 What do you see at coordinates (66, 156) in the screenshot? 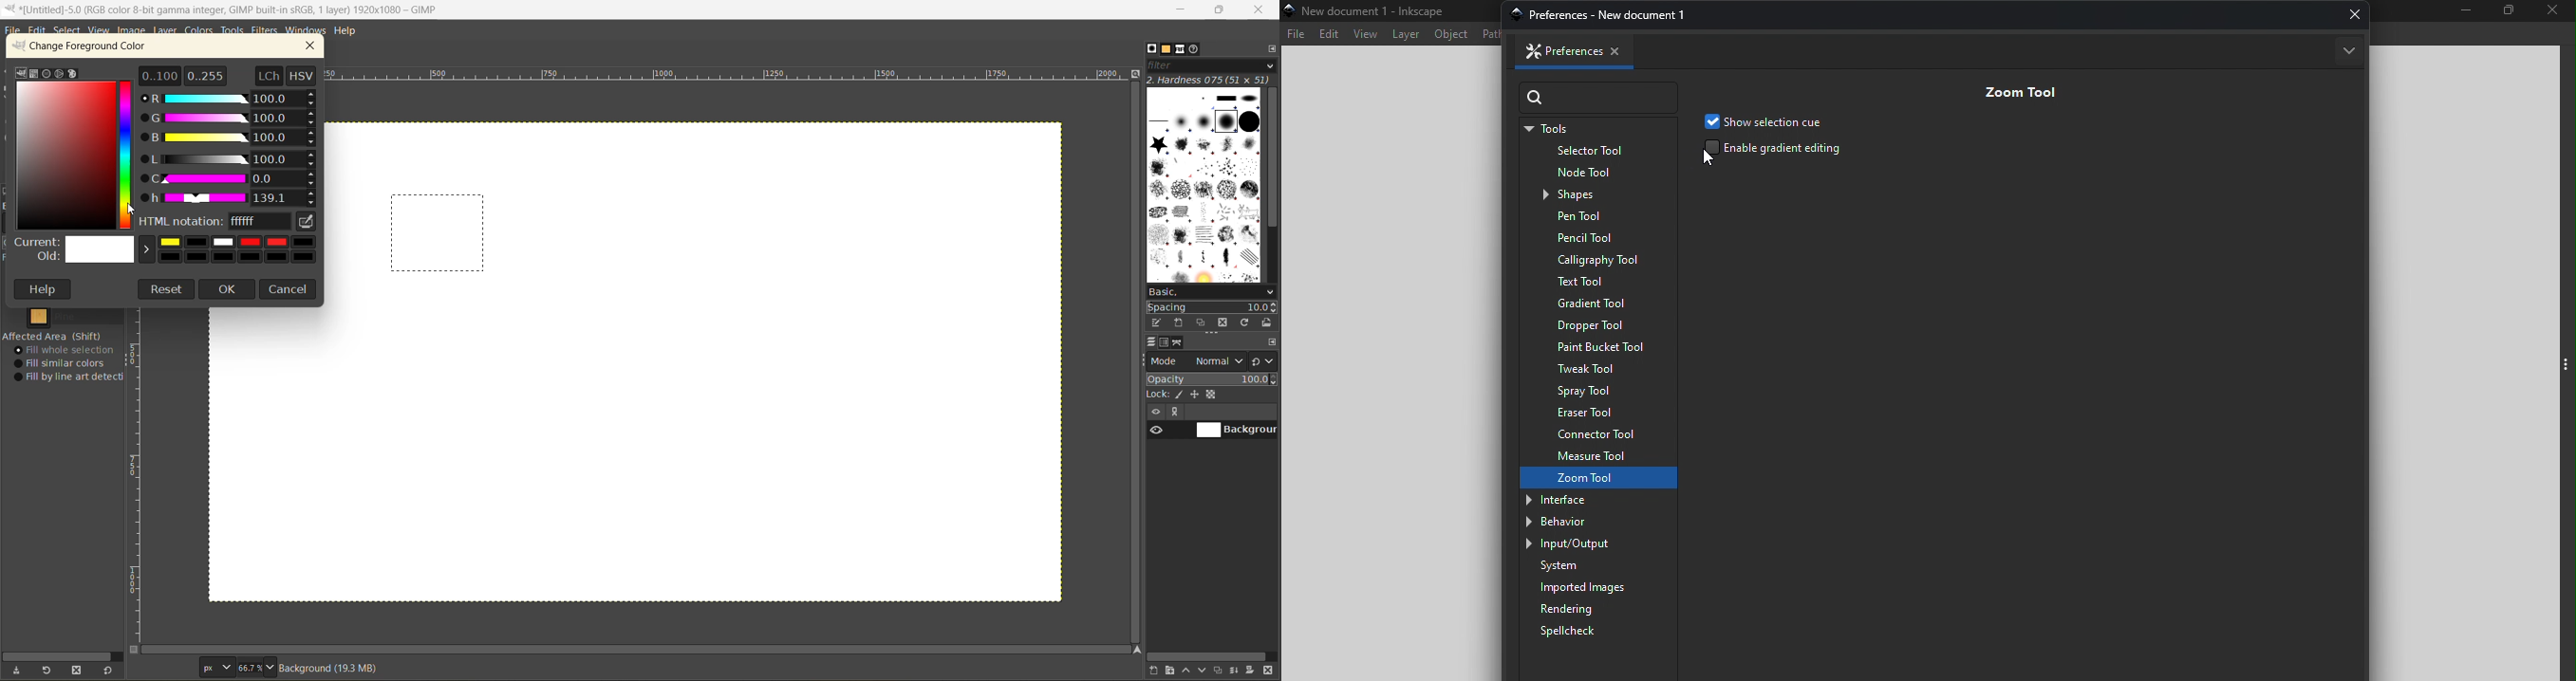
I see `color shade` at bounding box center [66, 156].